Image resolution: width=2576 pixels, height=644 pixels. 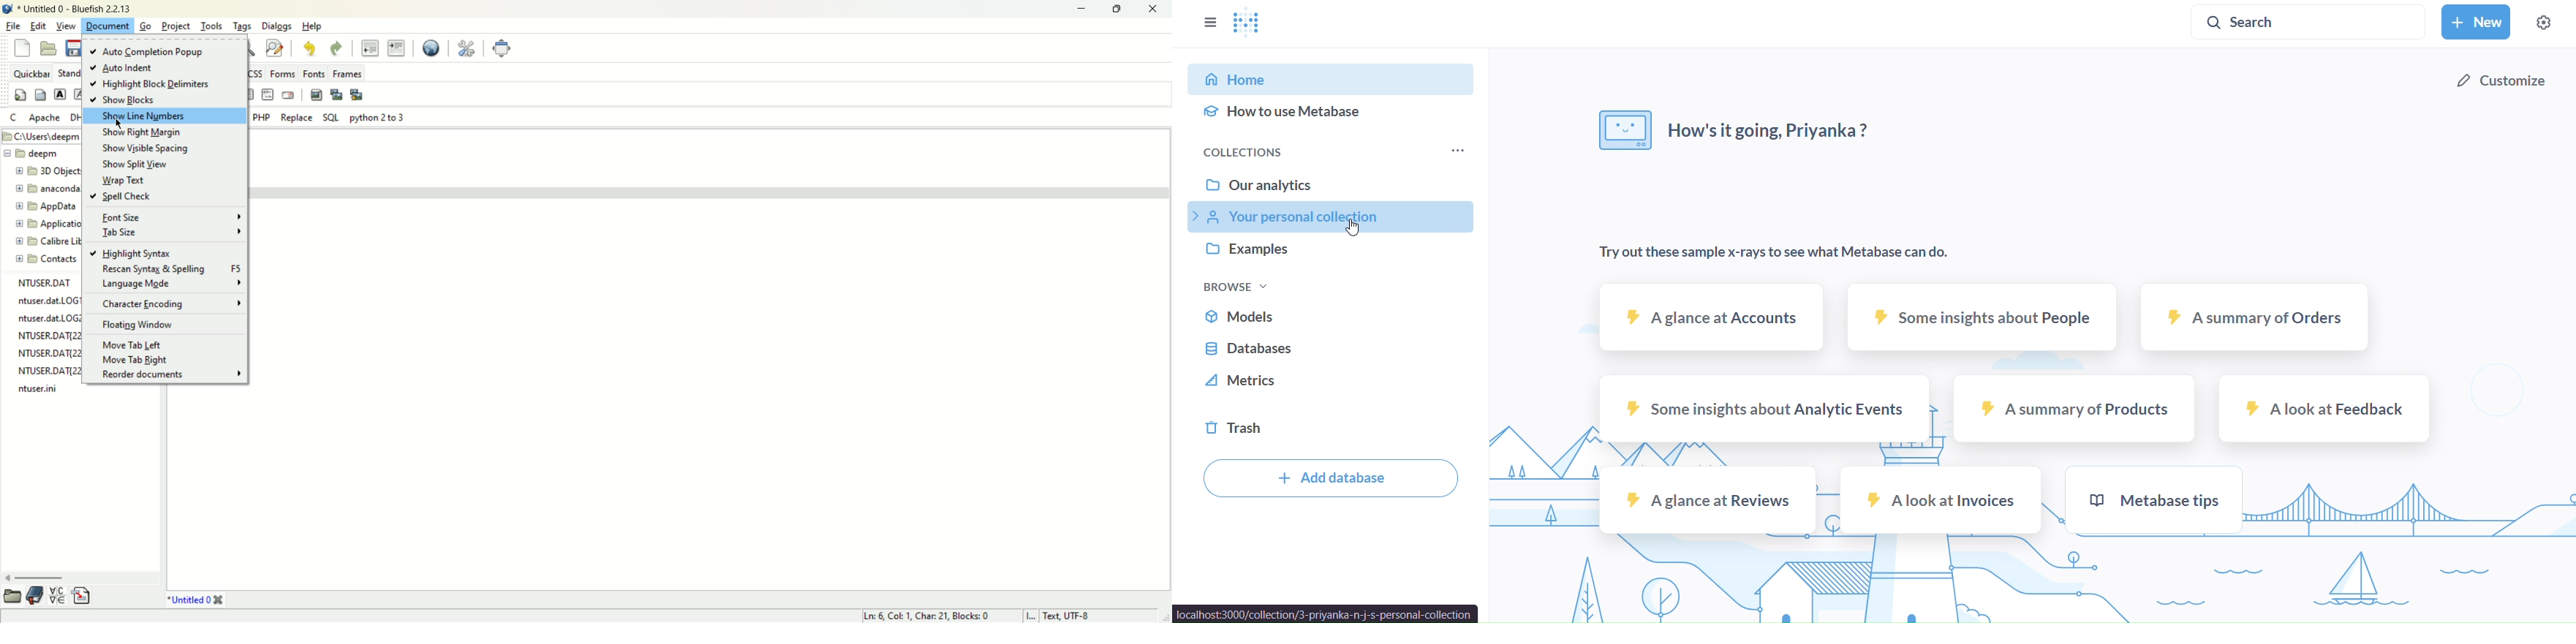 What do you see at coordinates (330, 118) in the screenshot?
I see `SQL` at bounding box center [330, 118].